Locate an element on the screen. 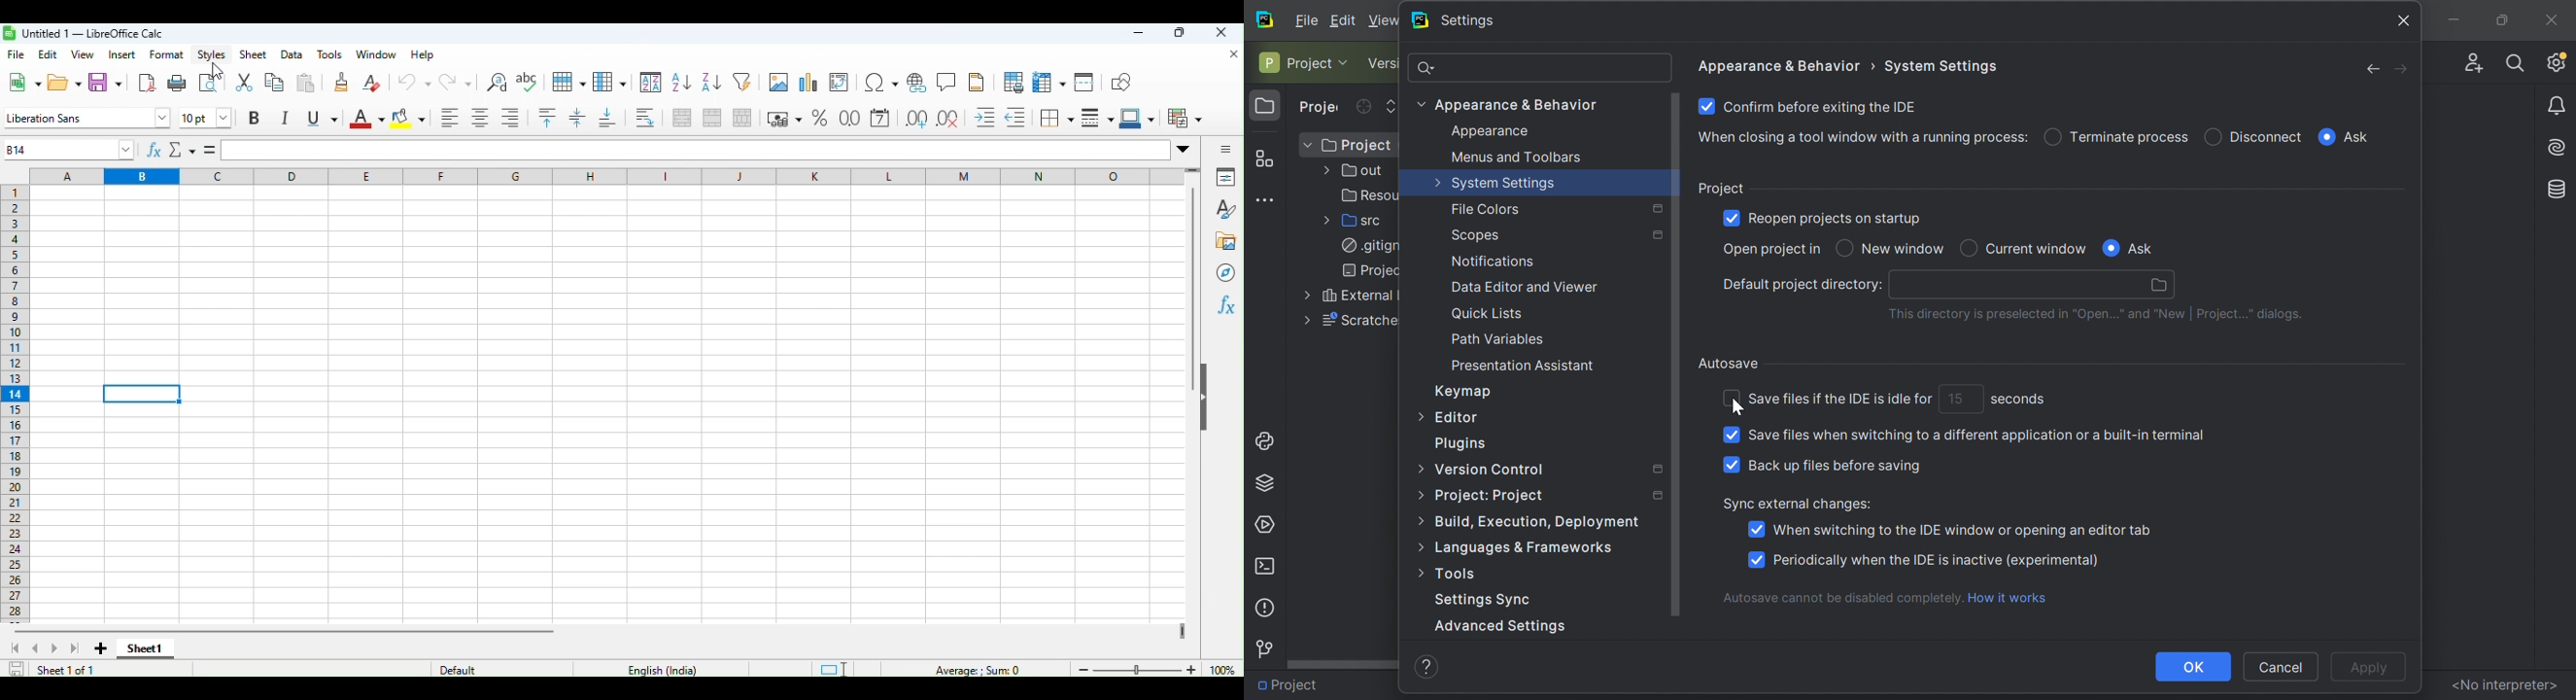 The image size is (2576, 700). Formula bar is located at coordinates (695, 150).